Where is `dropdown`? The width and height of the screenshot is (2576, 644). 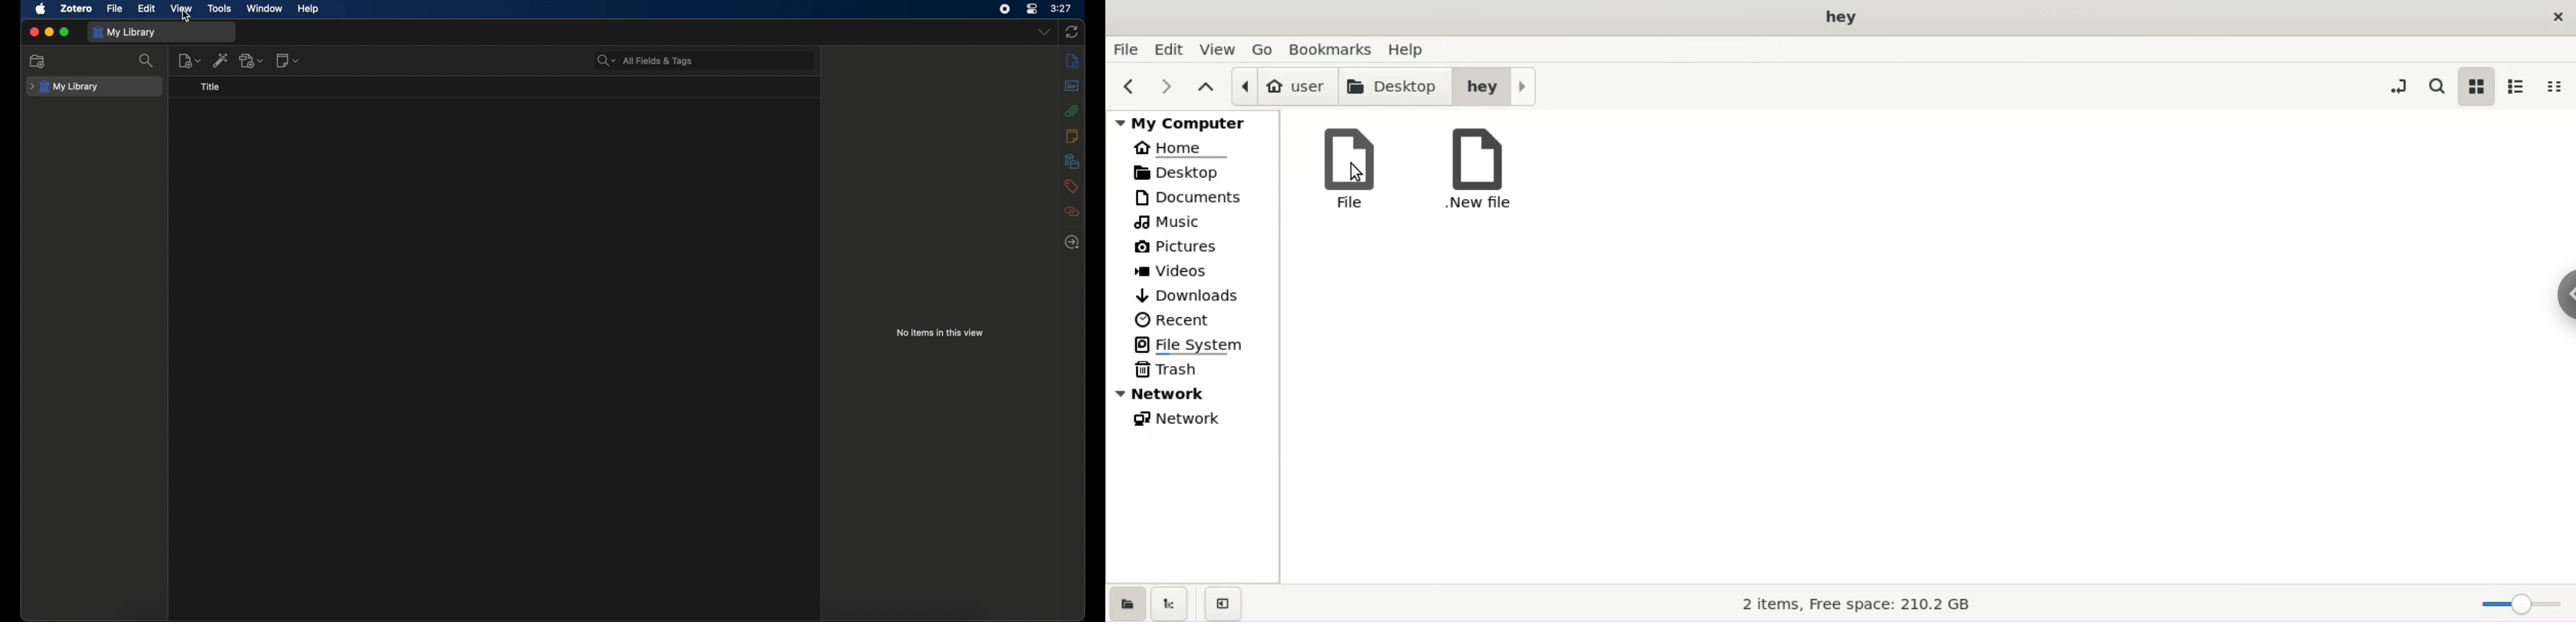
dropdown is located at coordinates (1045, 32).